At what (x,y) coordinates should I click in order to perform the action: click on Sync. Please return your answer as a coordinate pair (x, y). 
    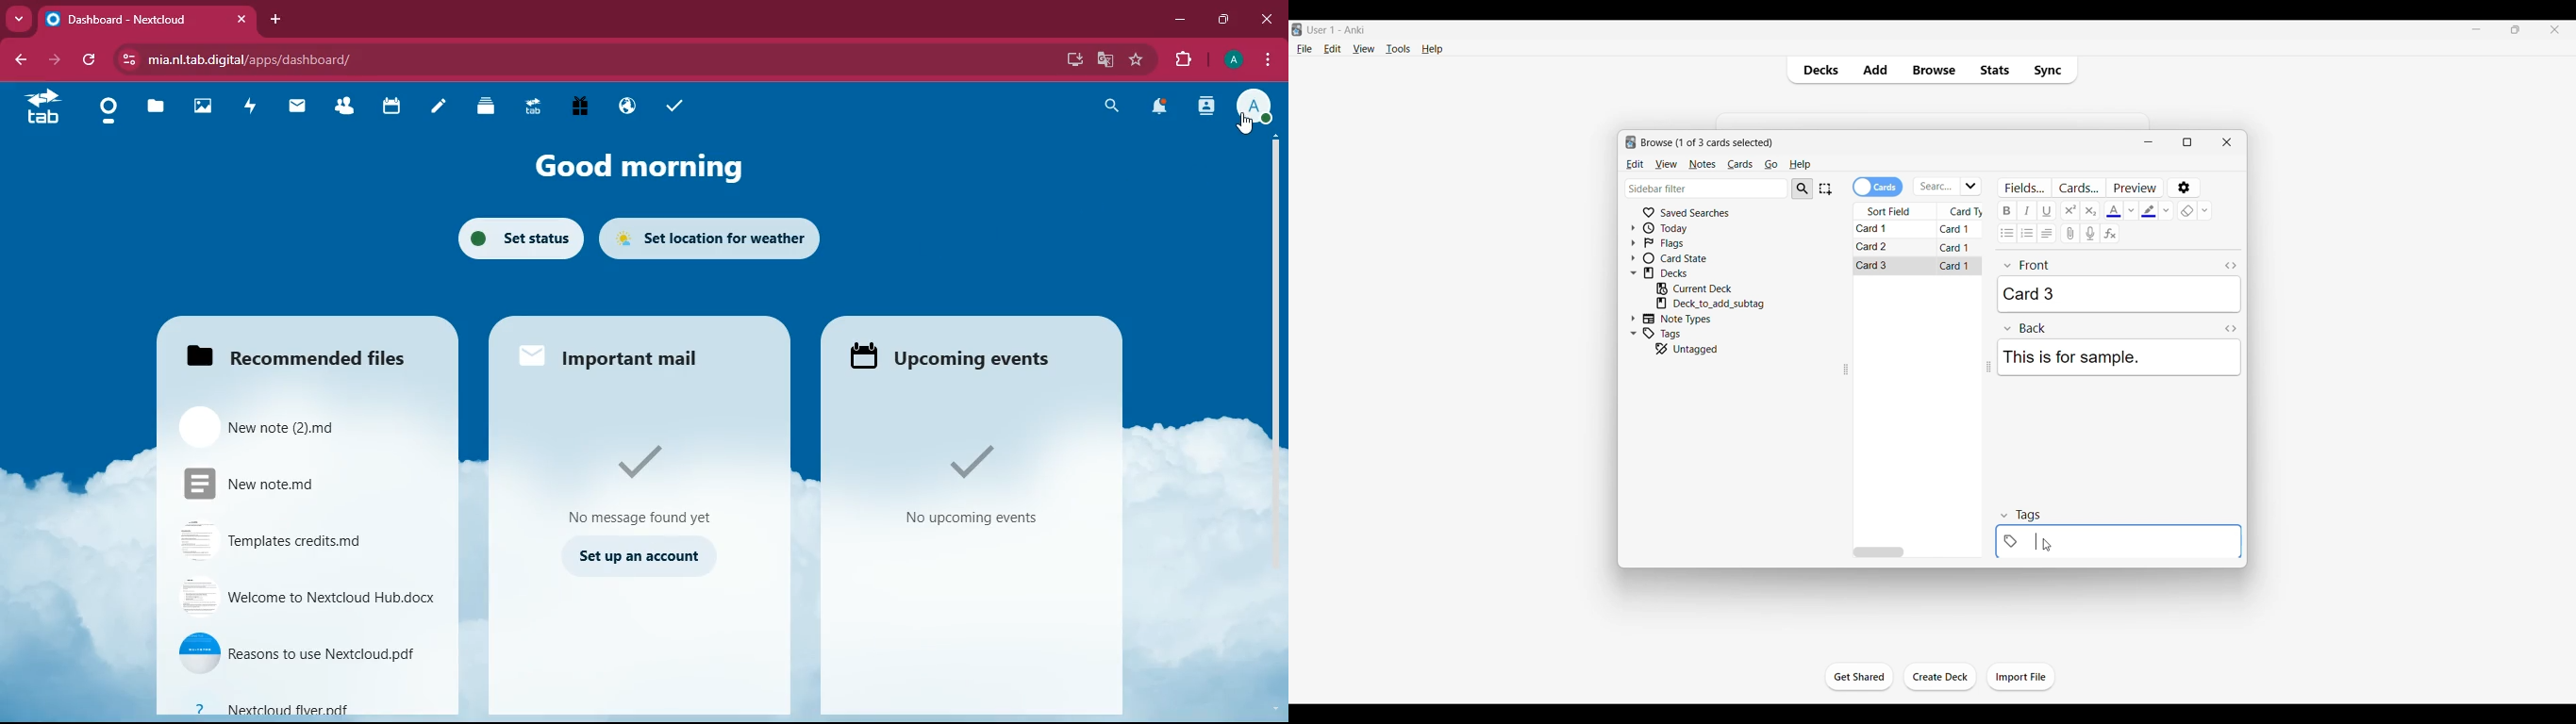
    Looking at the image, I should click on (2051, 70).